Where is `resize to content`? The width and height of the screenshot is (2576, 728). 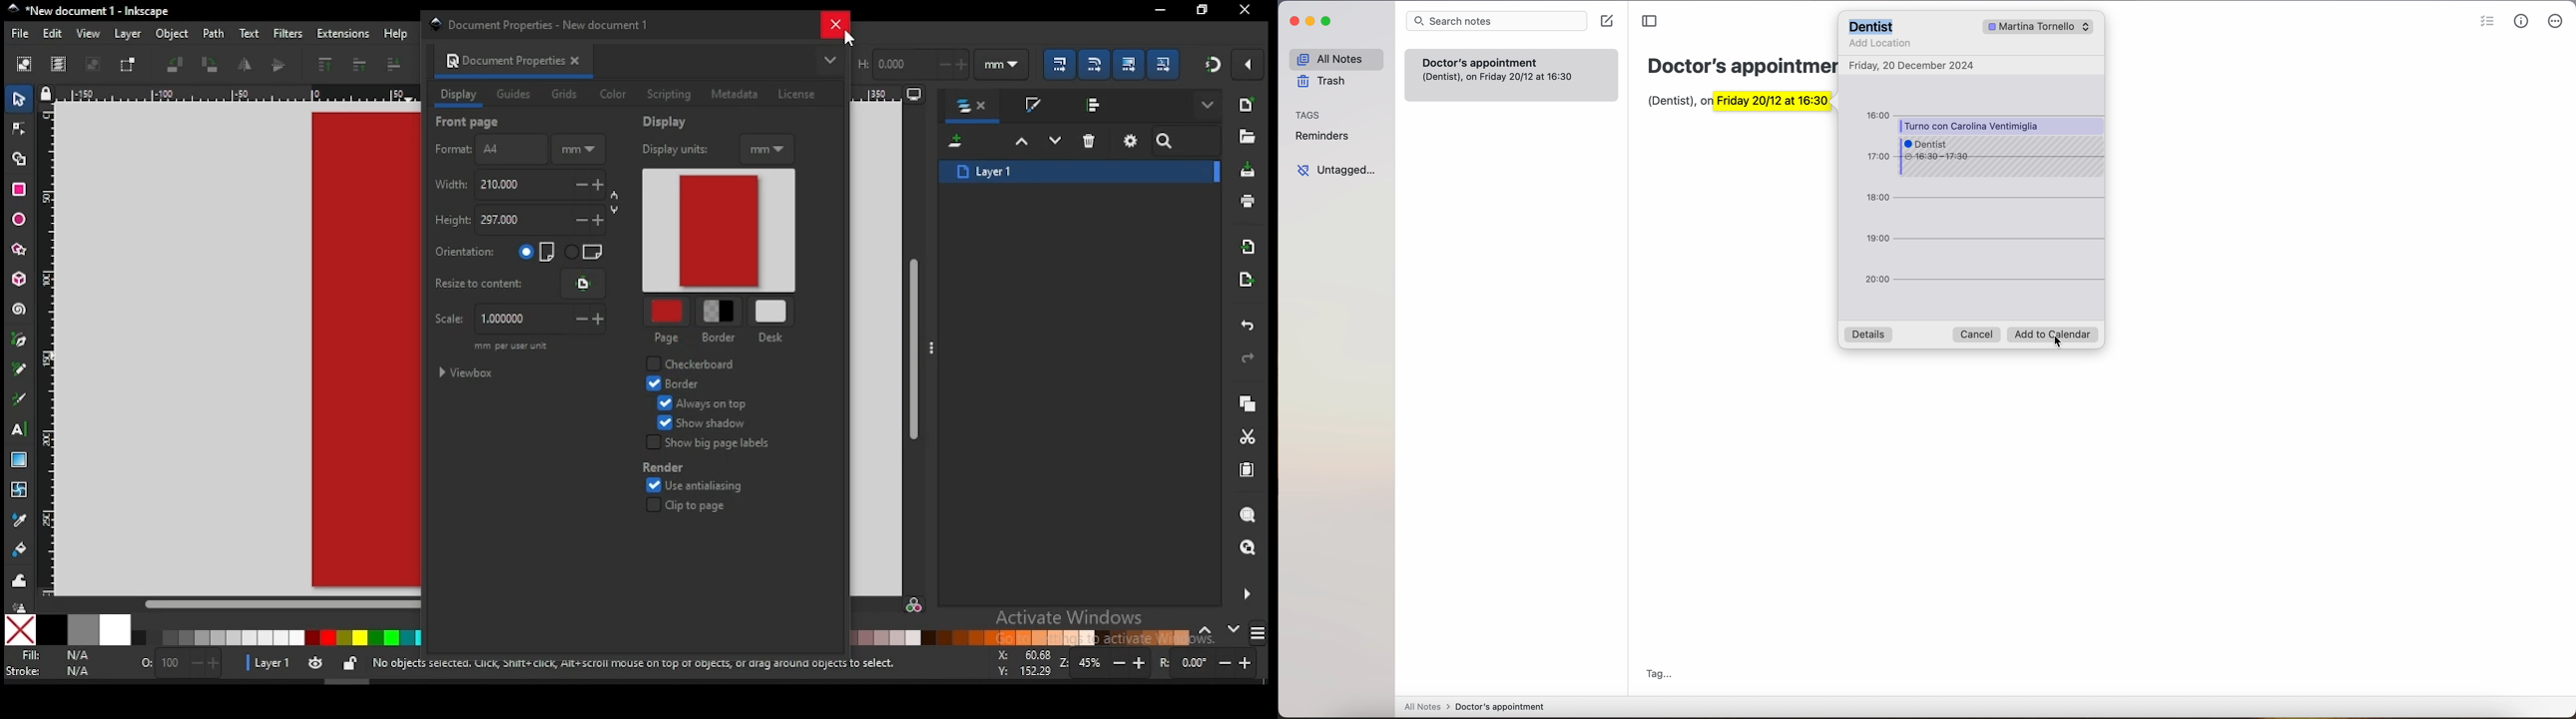 resize to content is located at coordinates (519, 283).